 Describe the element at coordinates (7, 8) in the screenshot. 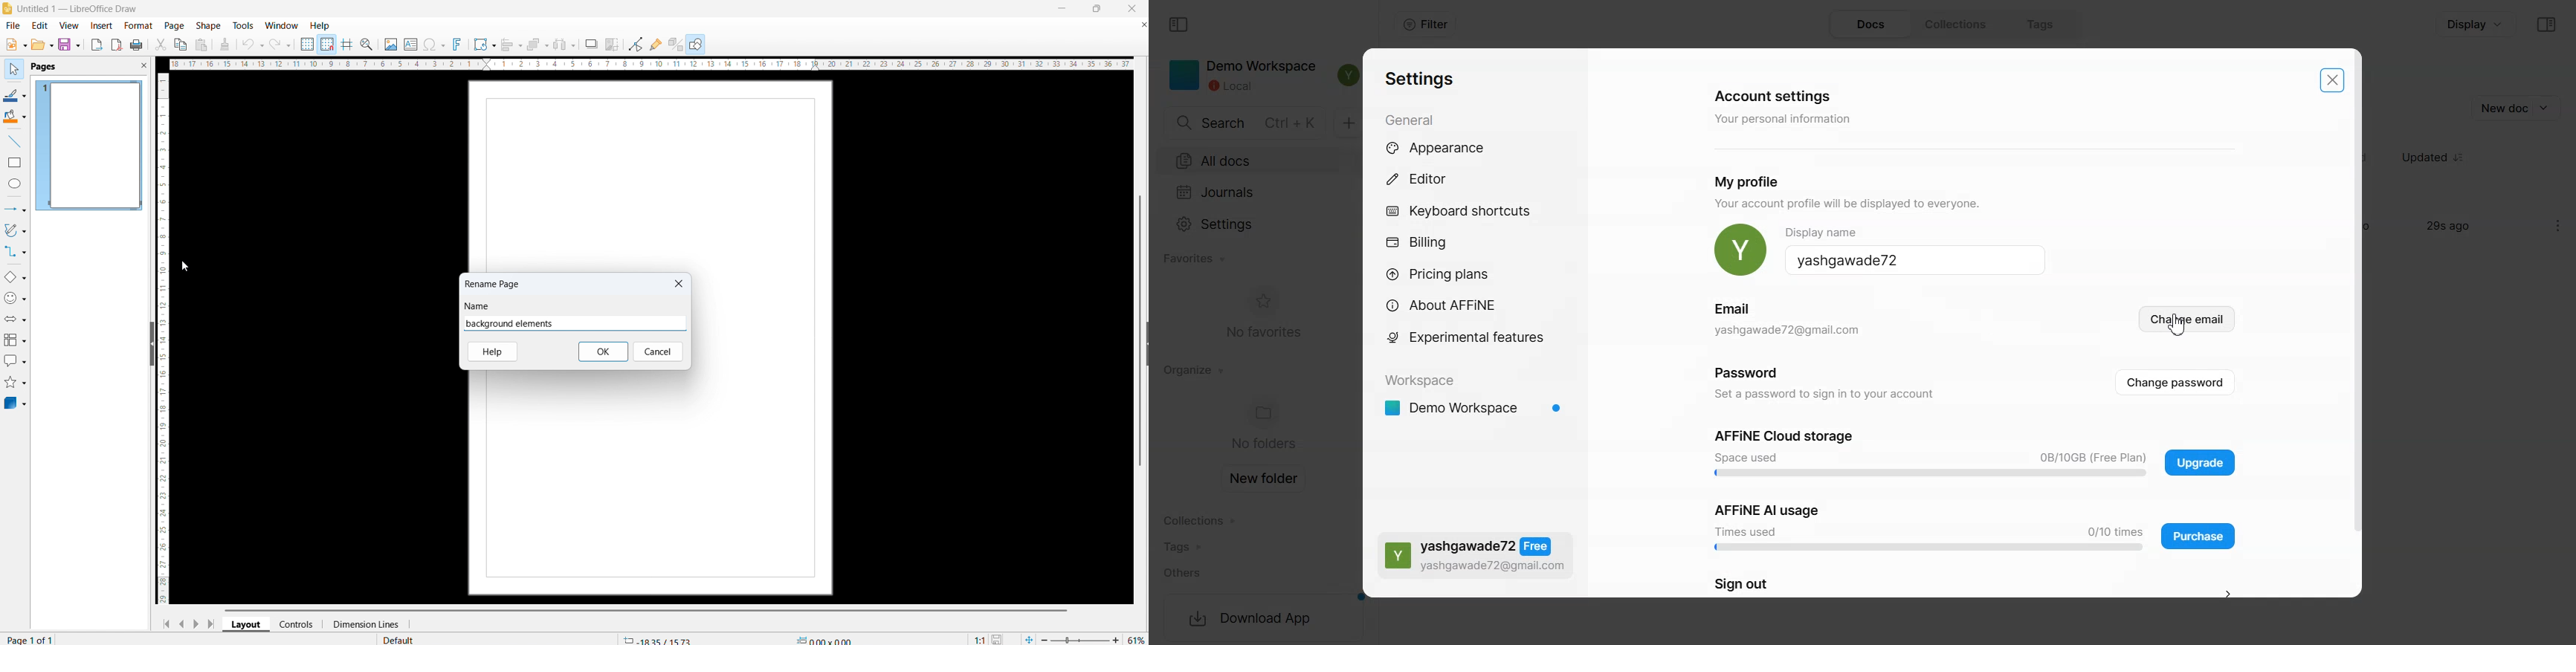

I see `logo` at that location.